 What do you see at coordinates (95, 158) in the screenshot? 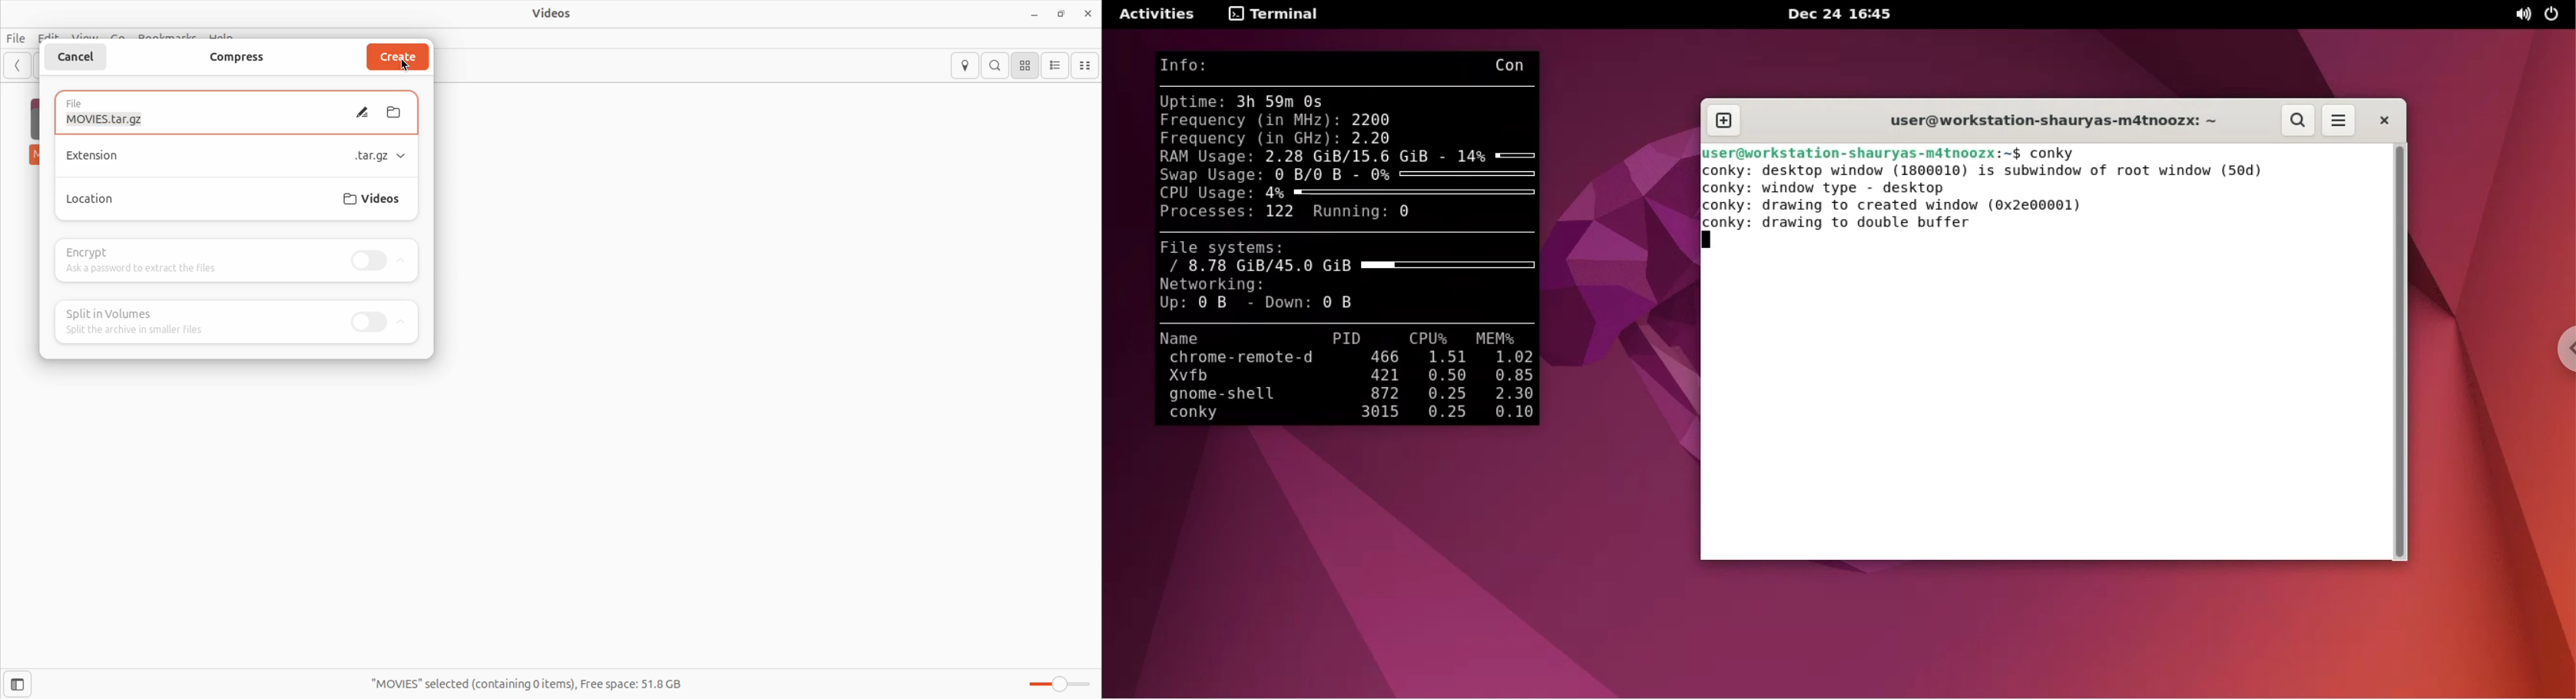
I see `Extensions` at bounding box center [95, 158].